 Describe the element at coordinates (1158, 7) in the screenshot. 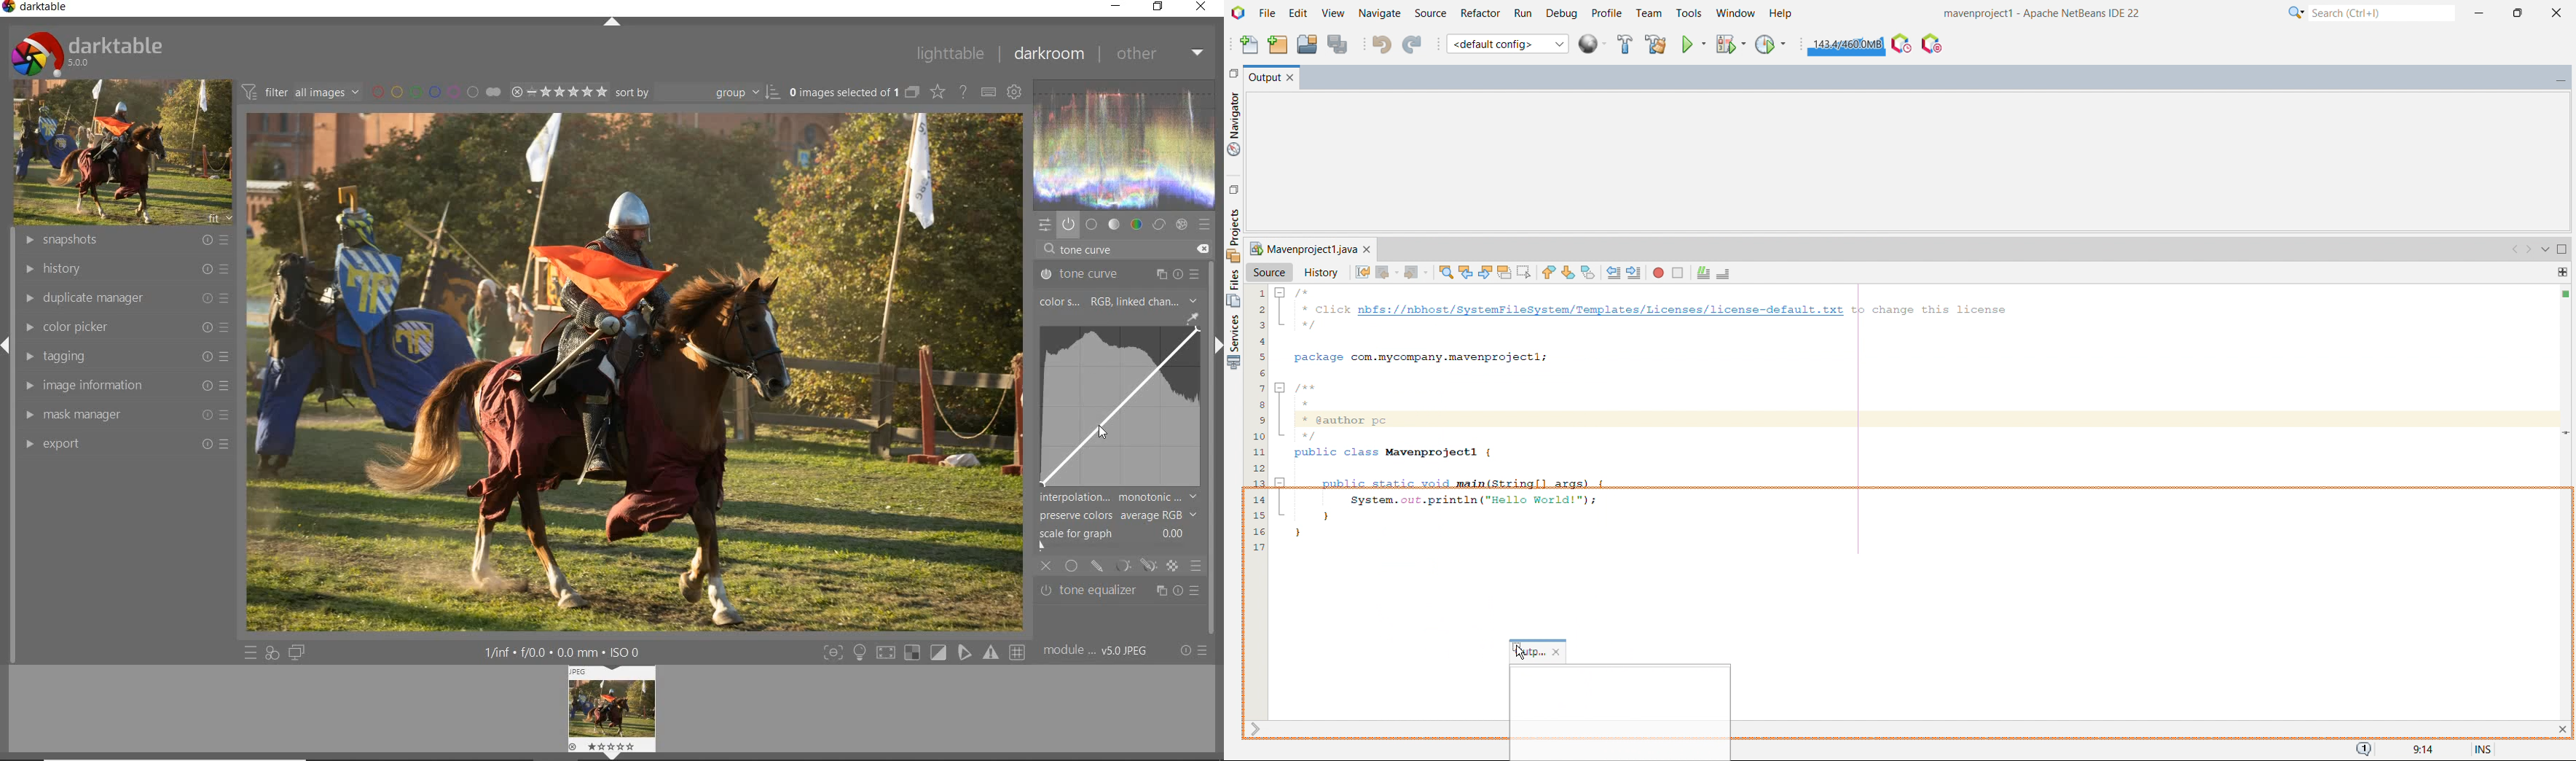

I see `restore` at that location.